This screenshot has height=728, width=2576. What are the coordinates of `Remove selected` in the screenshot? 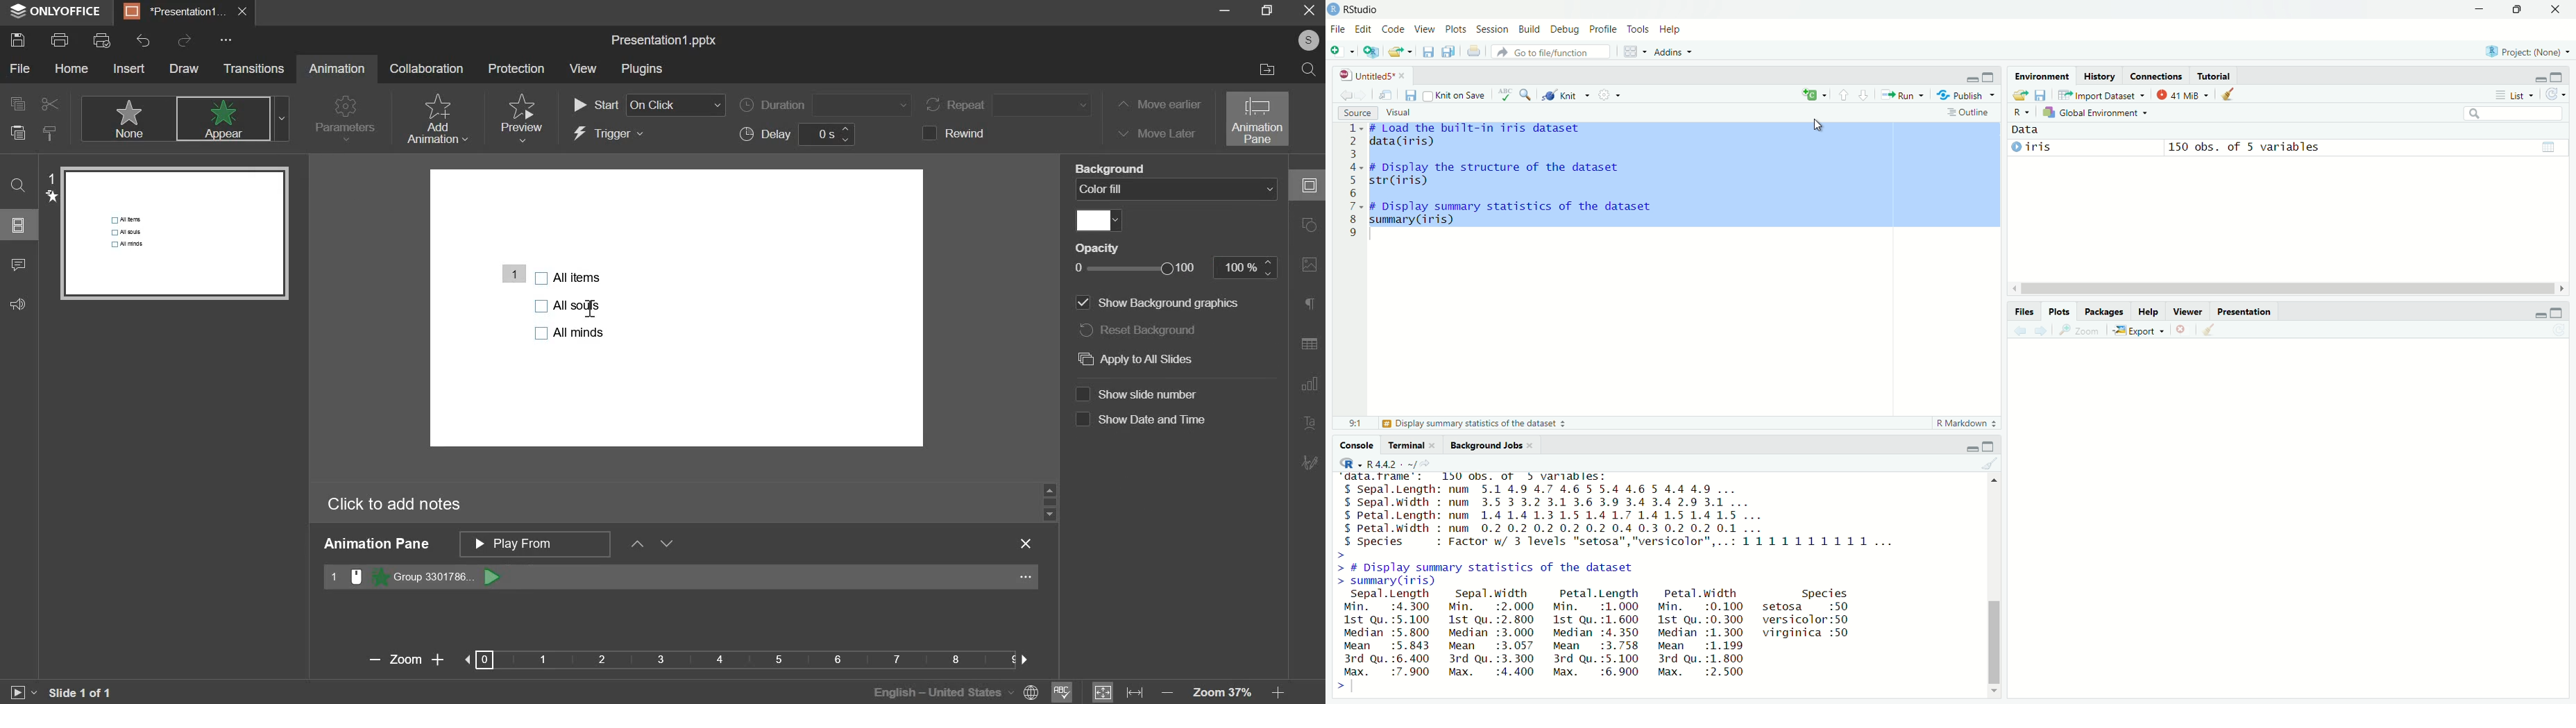 It's located at (2184, 329).